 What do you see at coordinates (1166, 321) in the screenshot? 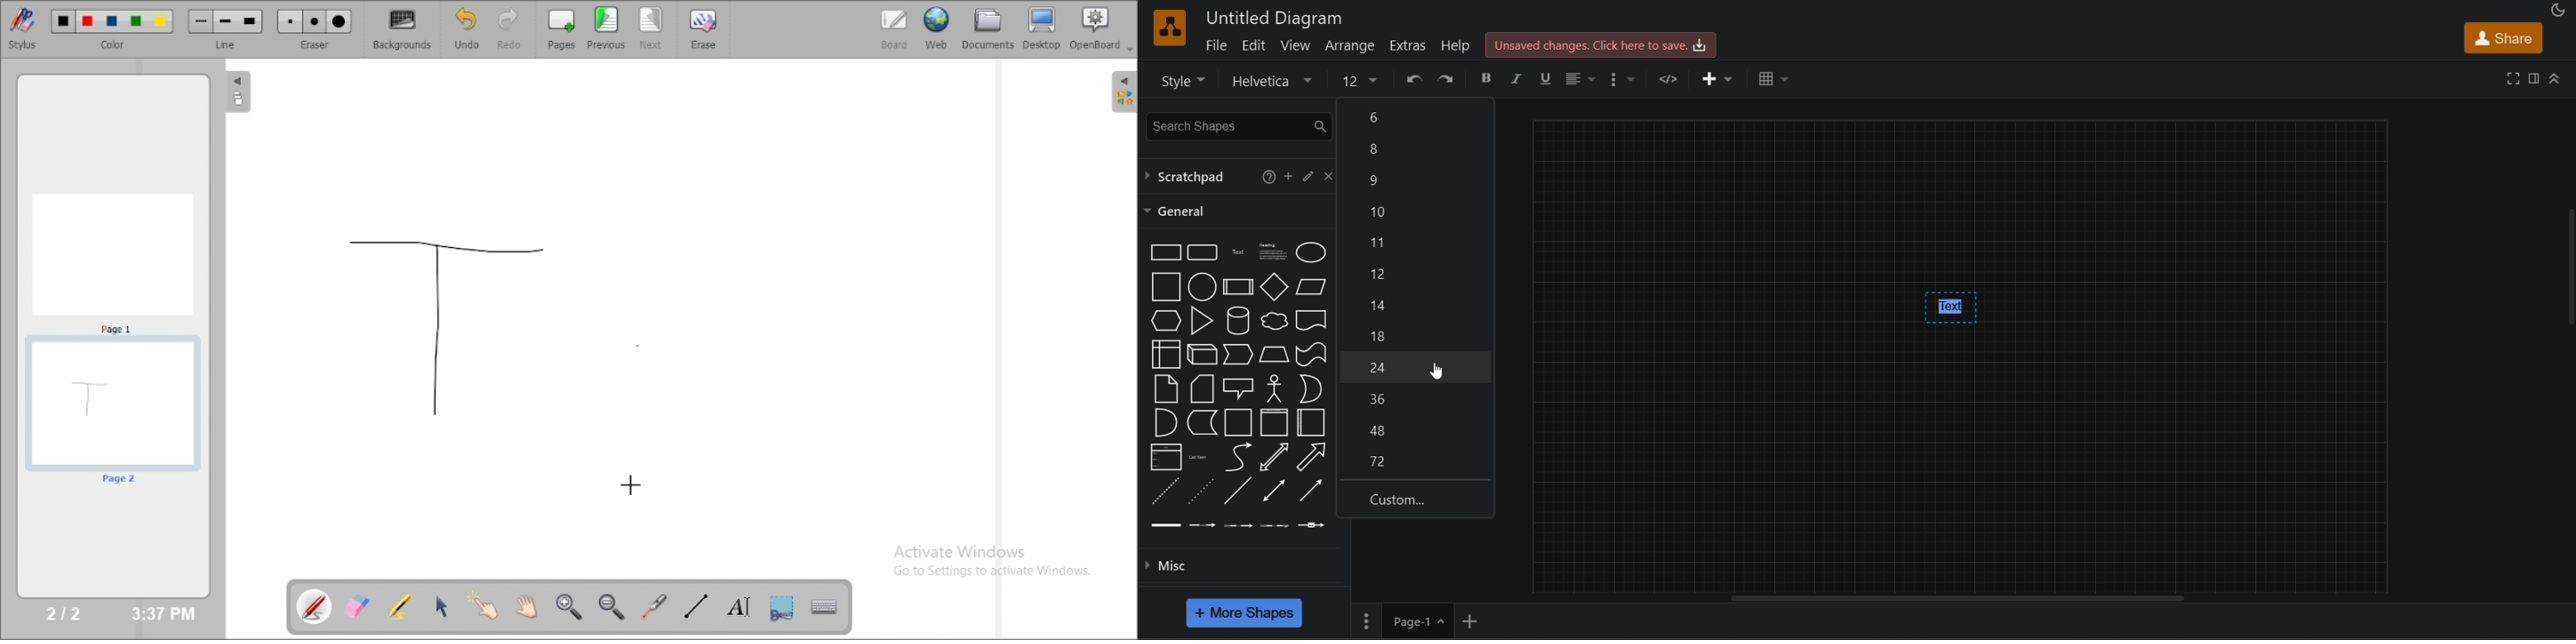
I see `Hexagon` at bounding box center [1166, 321].